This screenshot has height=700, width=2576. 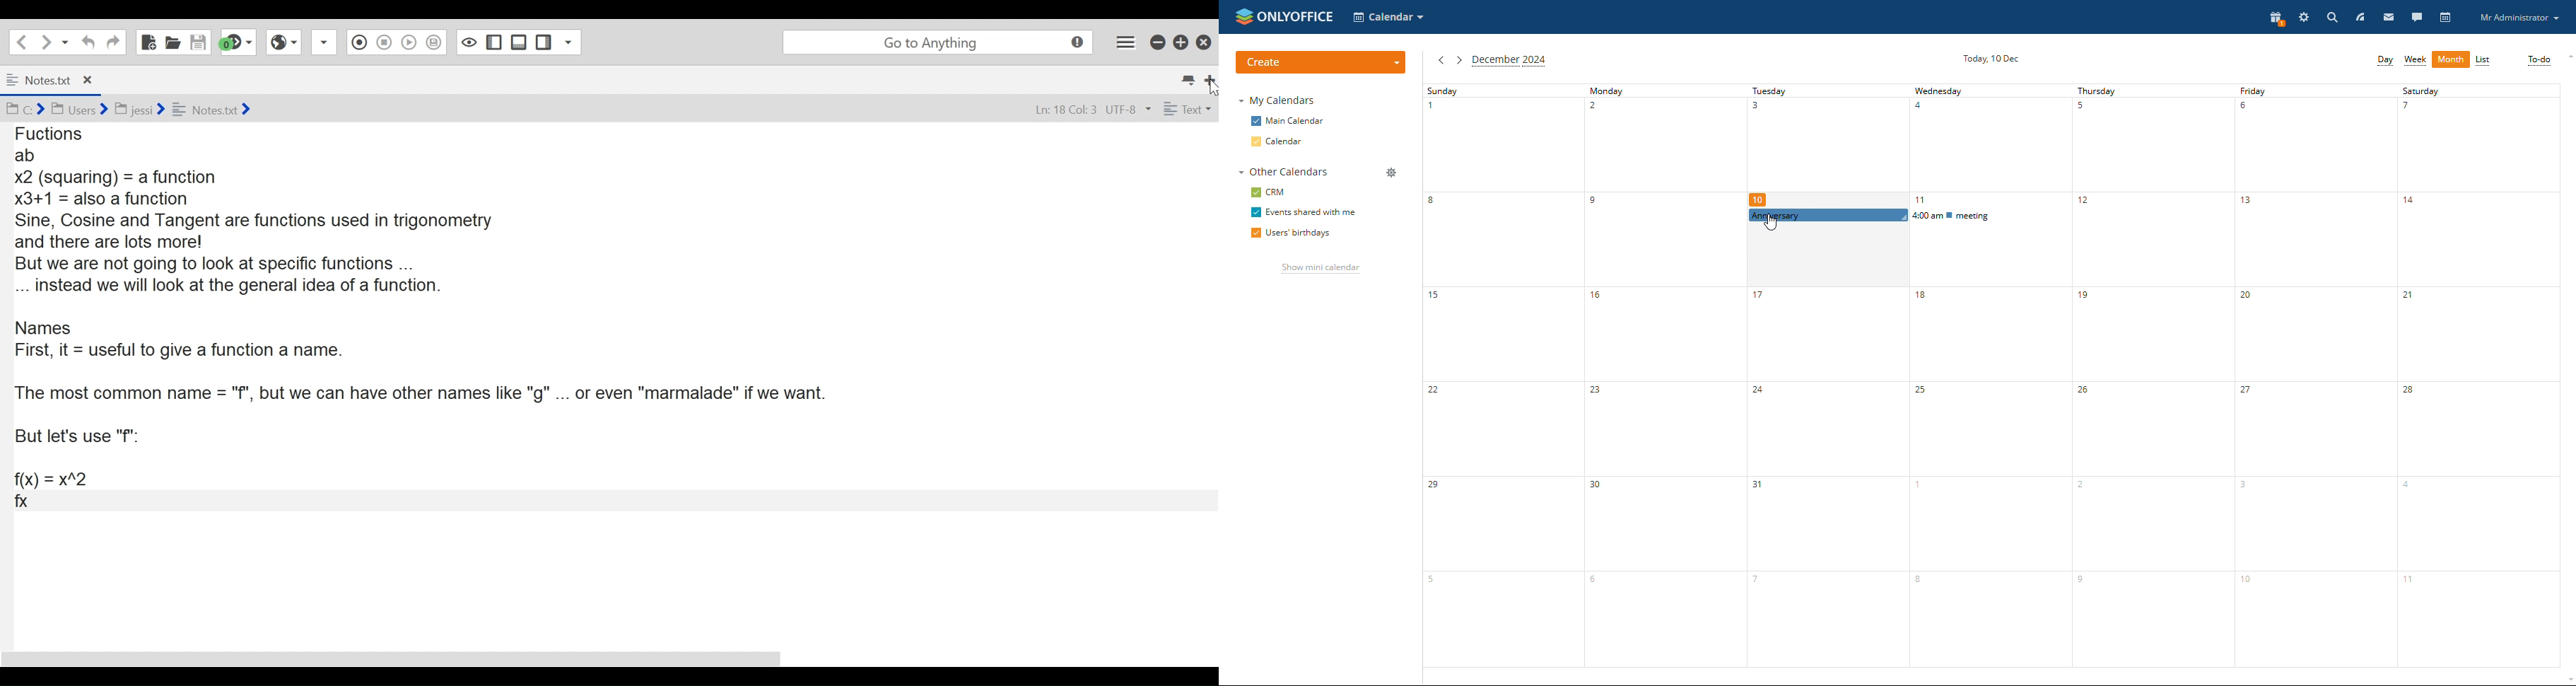 What do you see at coordinates (1994, 57) in the screenshot?
I see `current date` at bounding box center [1994, 57].